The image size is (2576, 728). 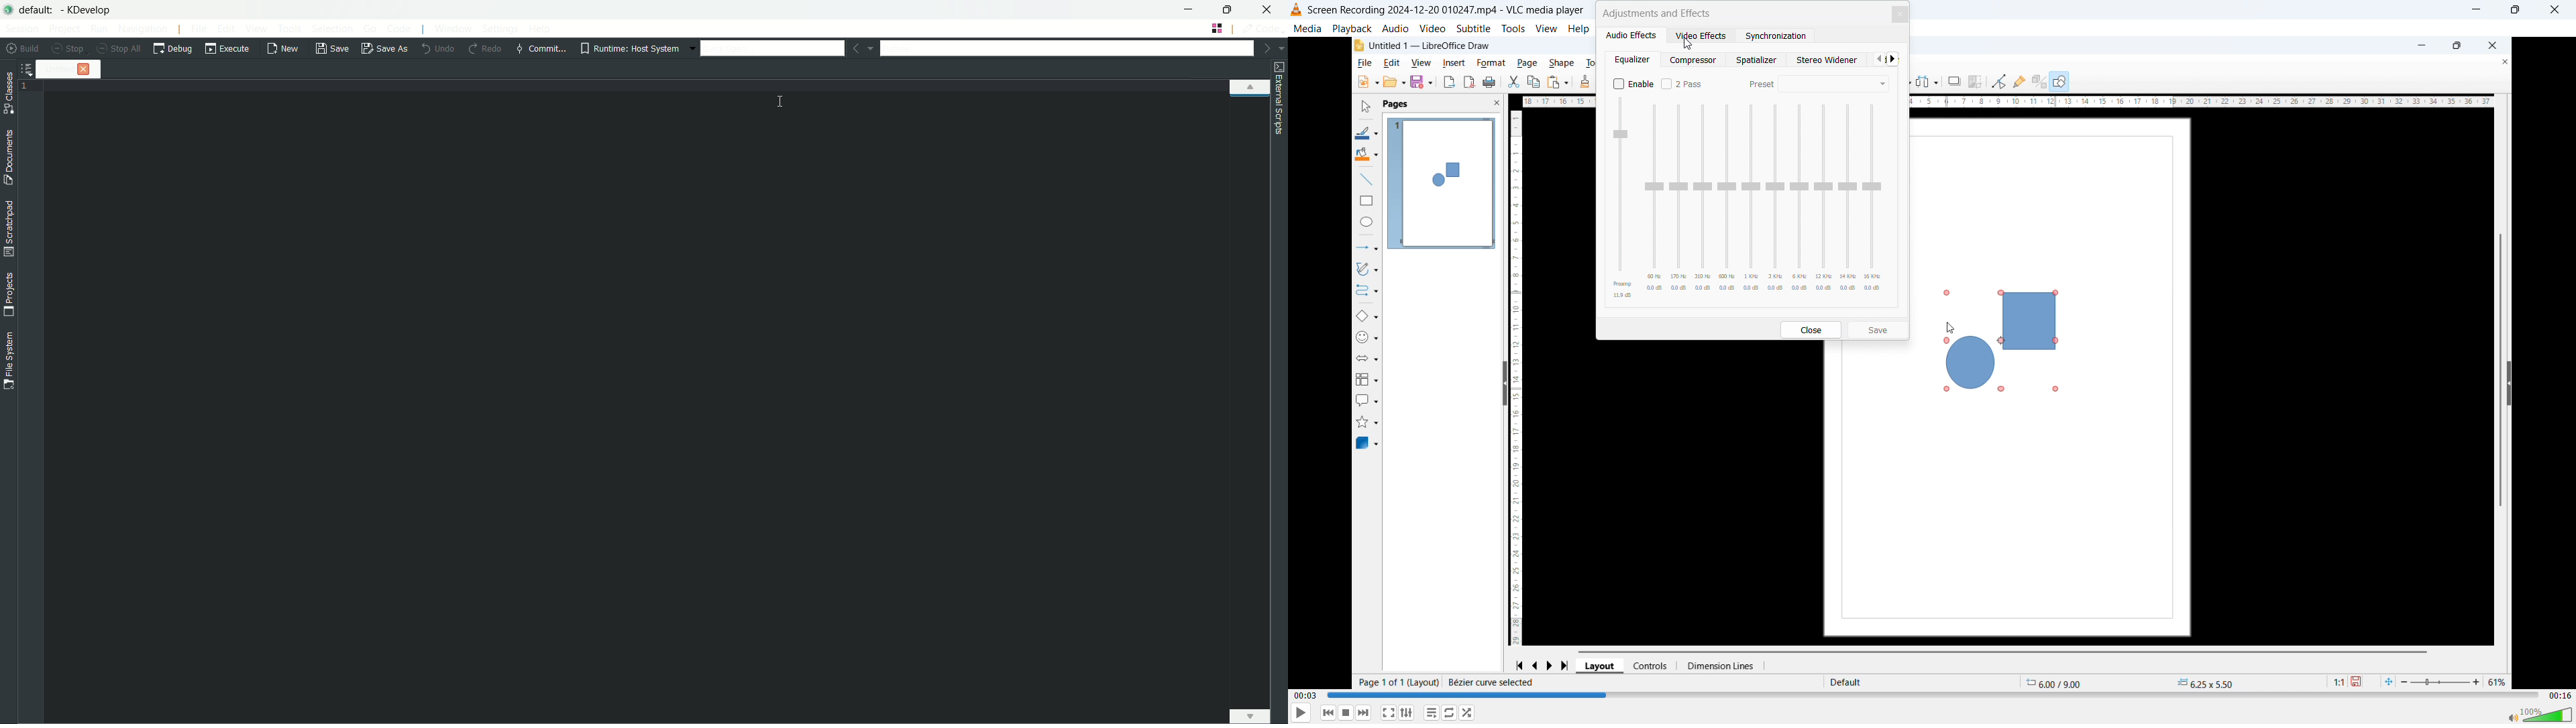 What do you see at coordinates (99, 28) in the screenshot?
I see `run` at bounding box center [99, 28].